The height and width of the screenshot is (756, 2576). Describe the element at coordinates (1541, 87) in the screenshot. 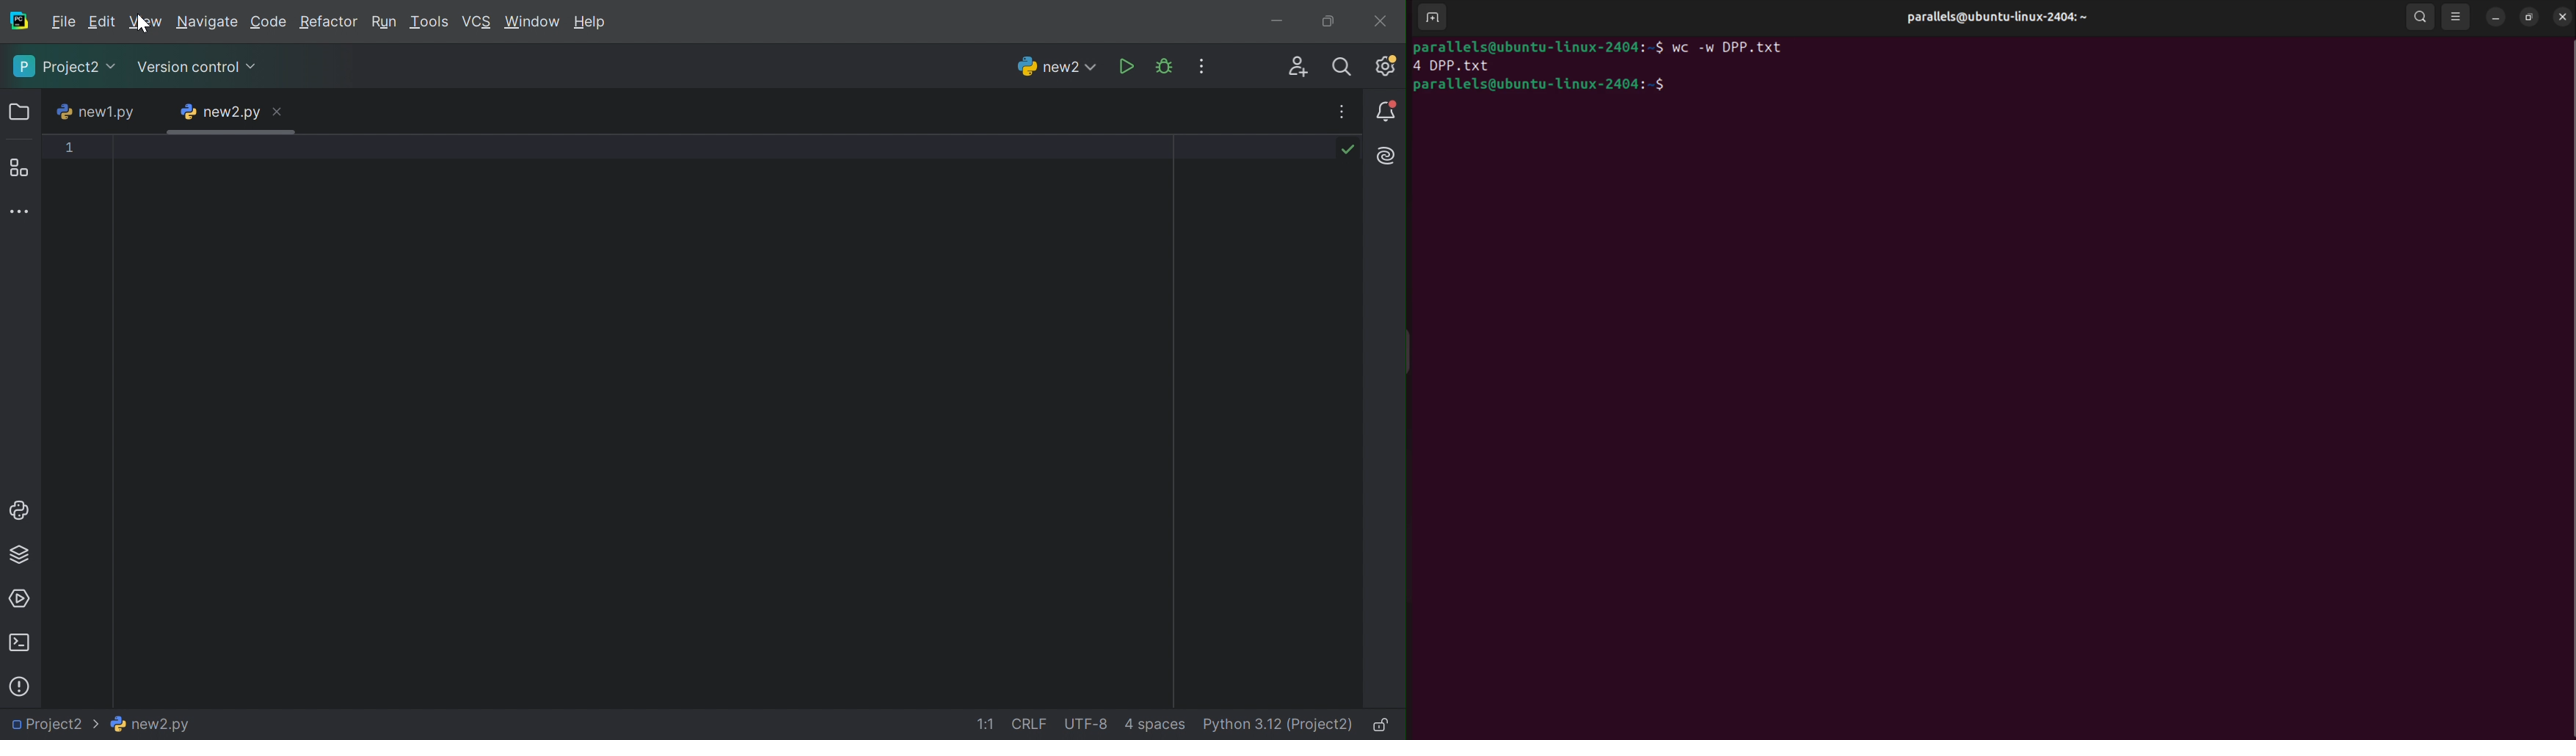

I see `parallels@ubuntu-linux-2404:~$` at that location.